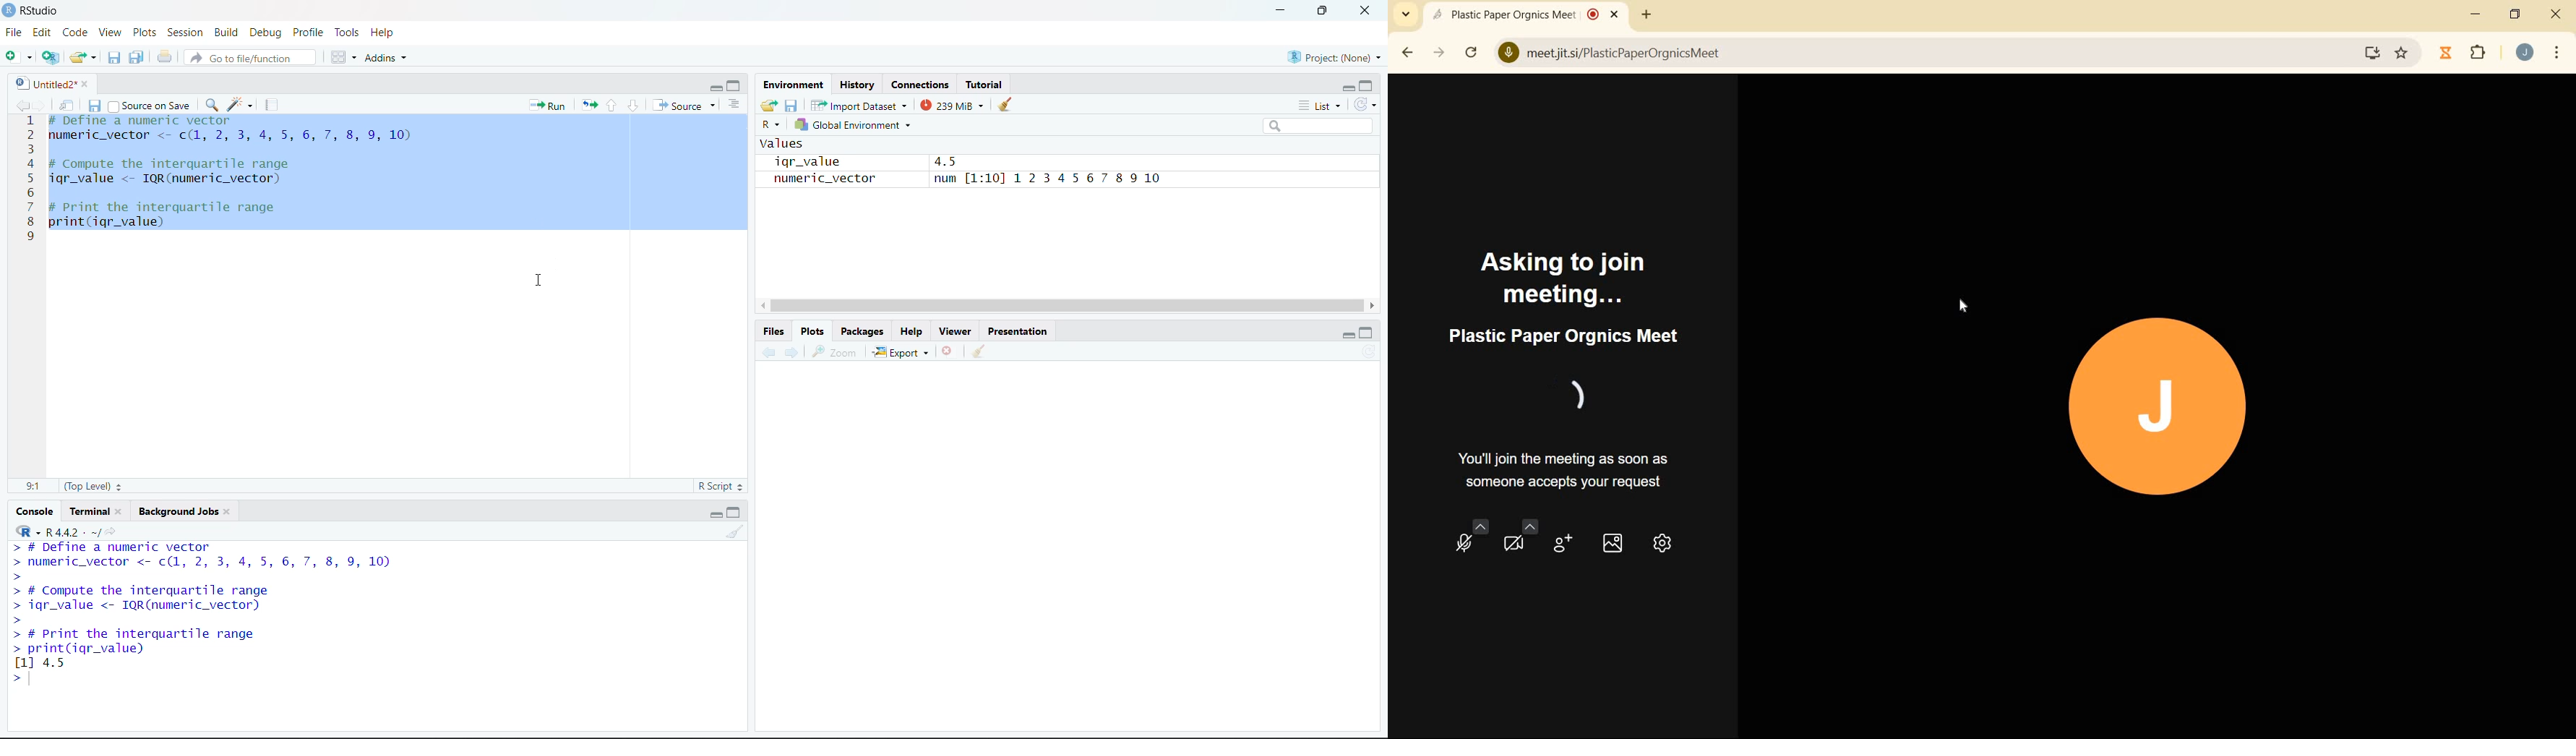 The height and width of the screenshot is (756, 2576). What do you see at coordinates (250, 56) in the screenshot?
I see `Go to file/function` at bounding box center [250, 56].